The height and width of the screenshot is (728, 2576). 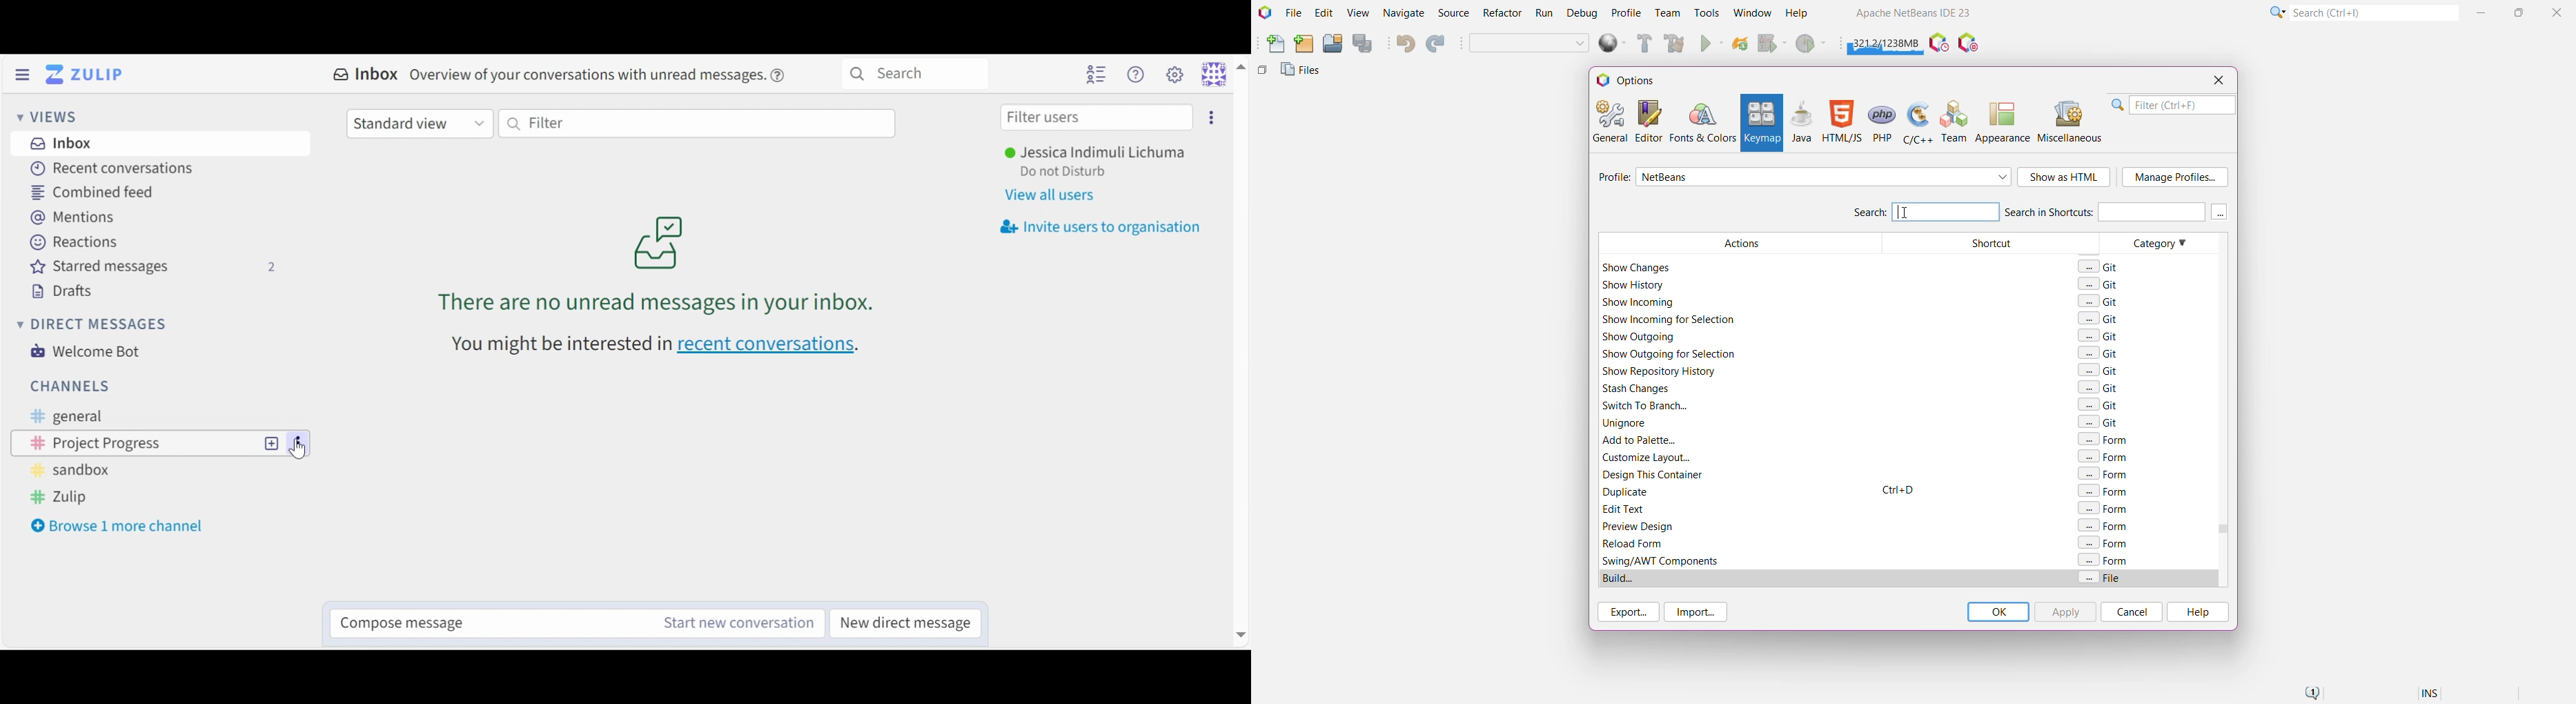 I want to click on Personal menu, so click(x=1223, y=74).